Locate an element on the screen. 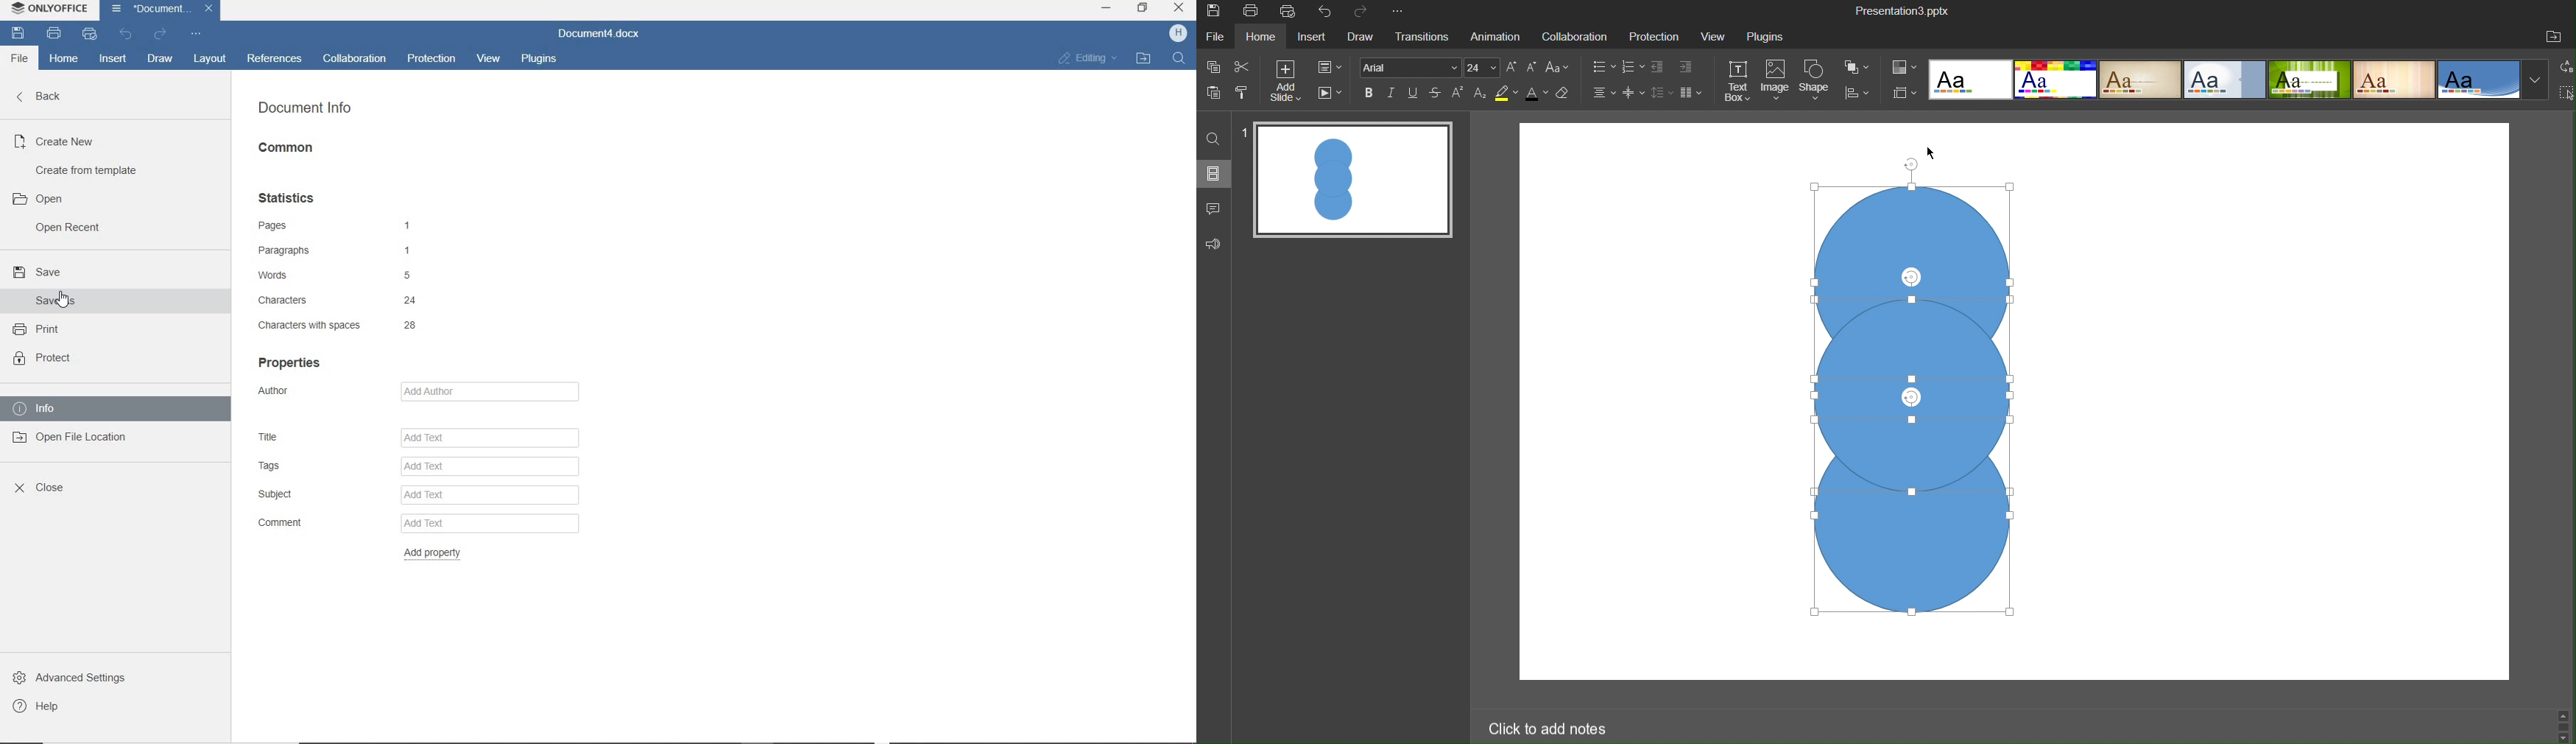 This screenshot has width=2576, height=756. Slide 1 is located at coordinates (1353, 183).